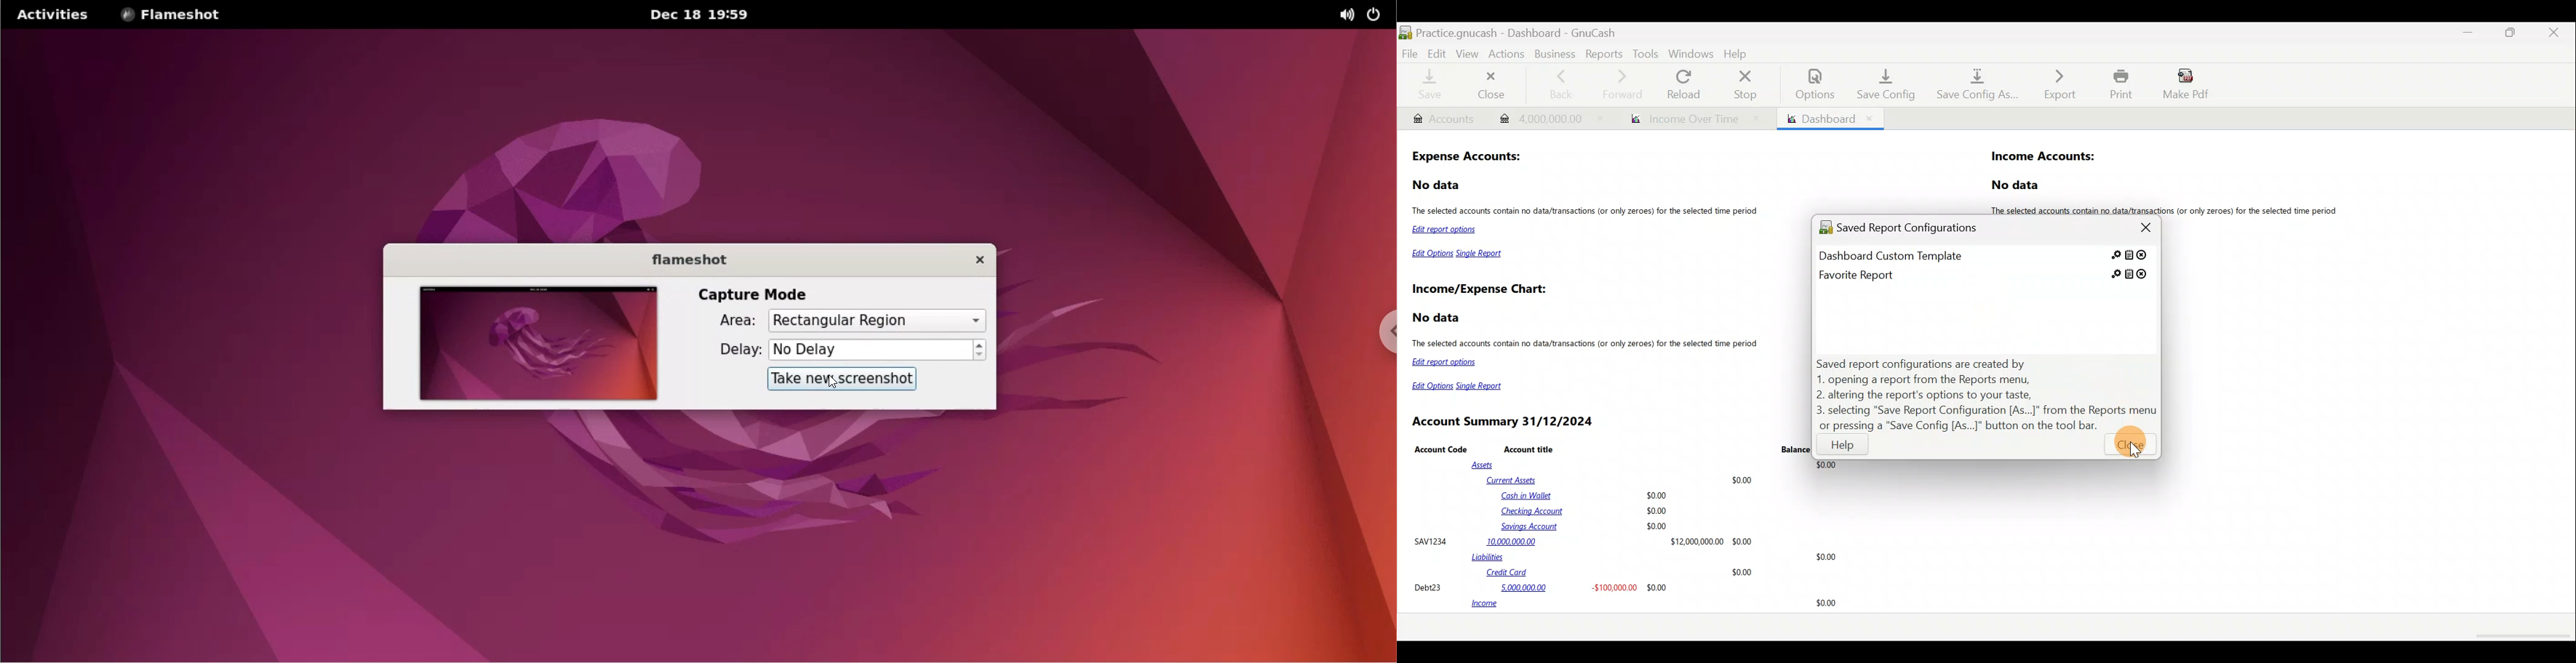 This screenshot has height=672, width=2576. Describe the element at coordinates (1385, 335) in the screenshot. I see `chrome options` at that location.